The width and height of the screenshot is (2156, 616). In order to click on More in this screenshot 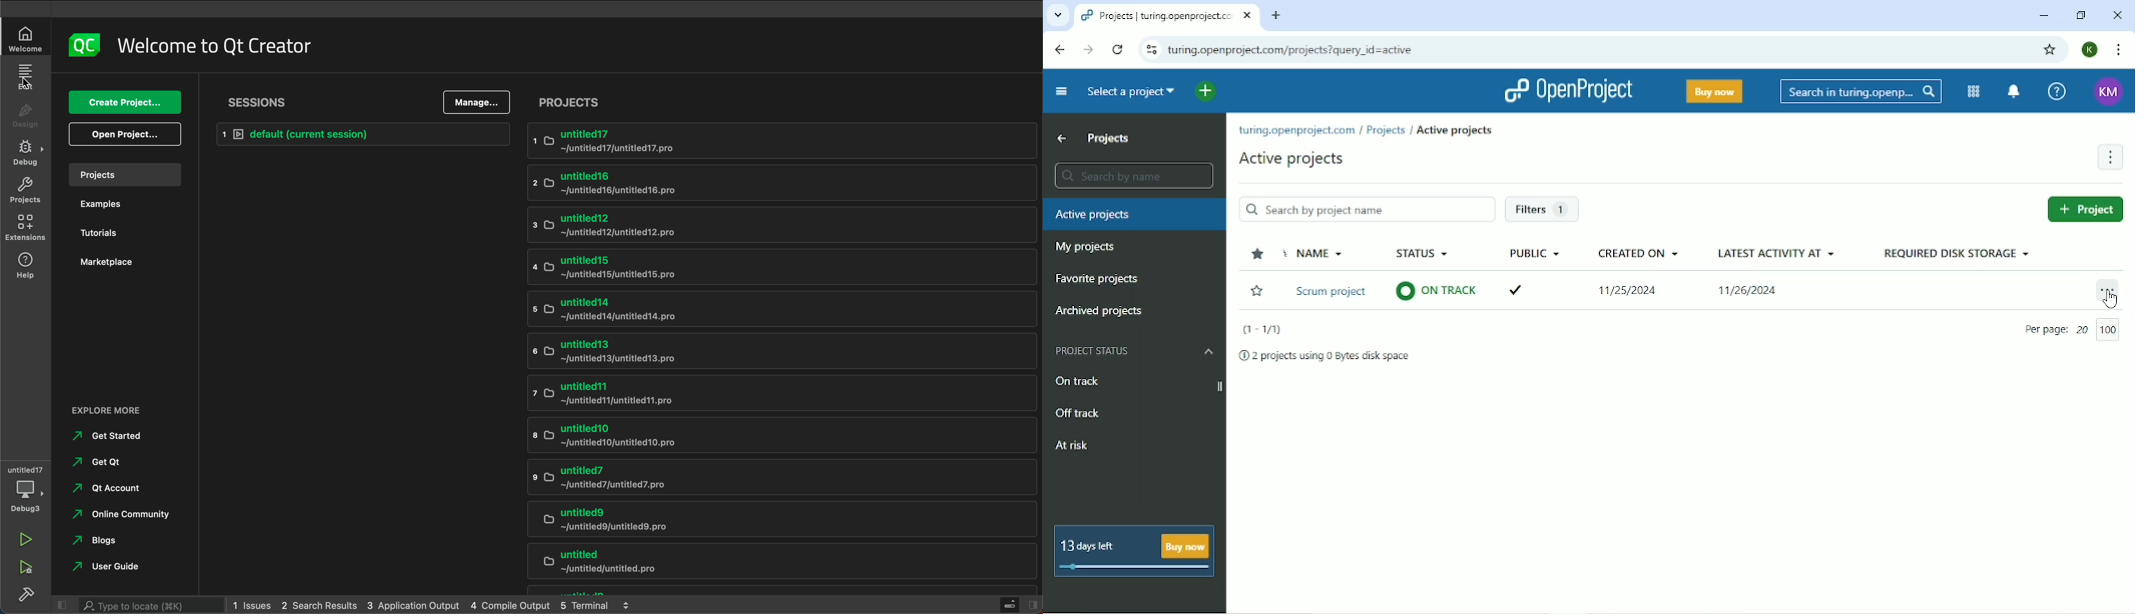, I will do `click(2109, 157)`.